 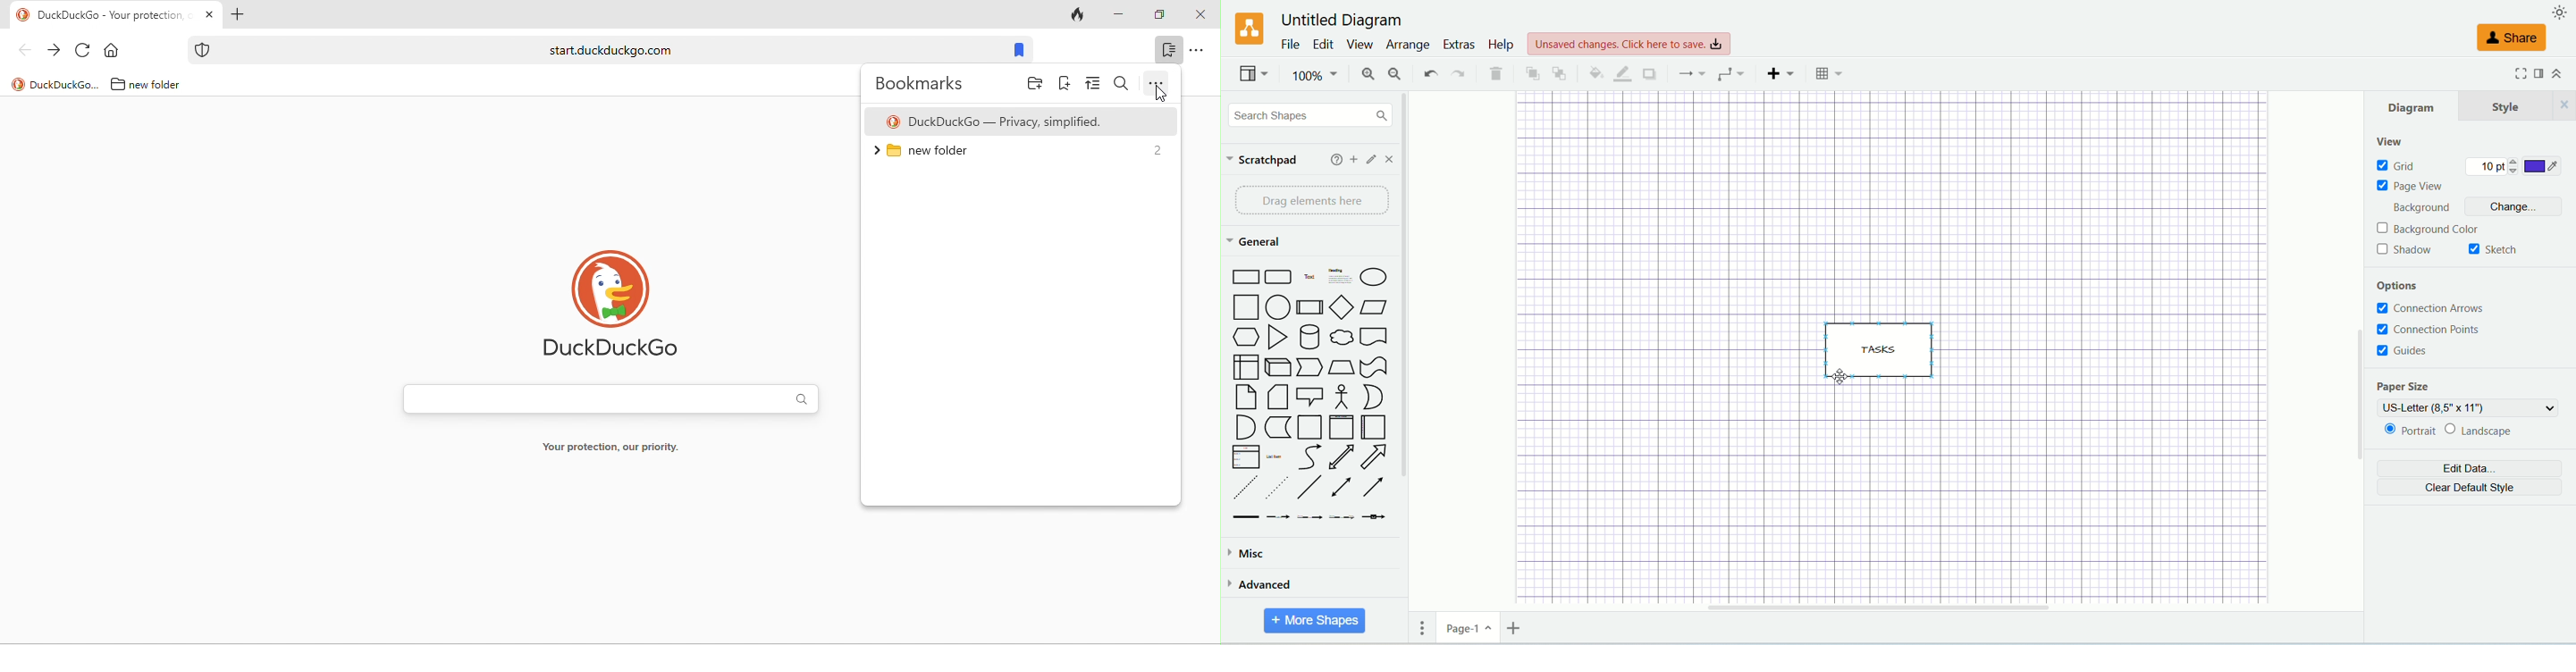 What do you see at coordinates (1273, 455) in the screenshot?
I see `List Item` at bounding box center [1273, 455].